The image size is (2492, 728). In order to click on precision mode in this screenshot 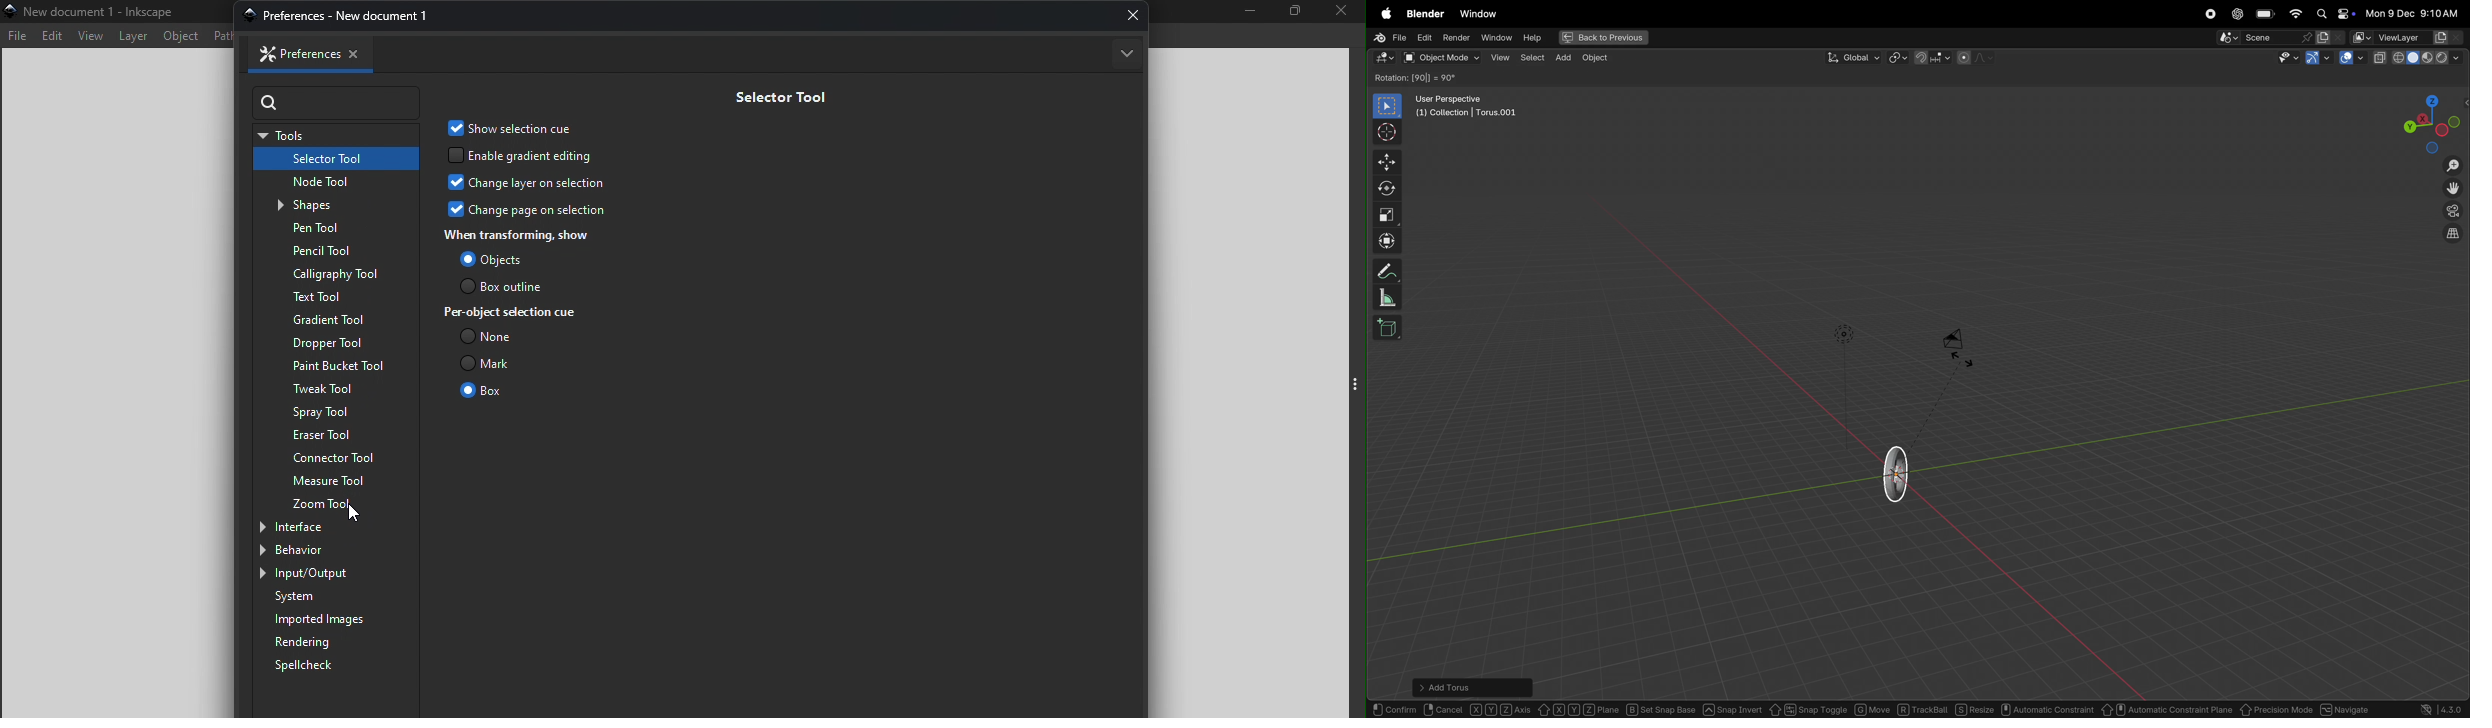, I will do `click(2277, 708)`.